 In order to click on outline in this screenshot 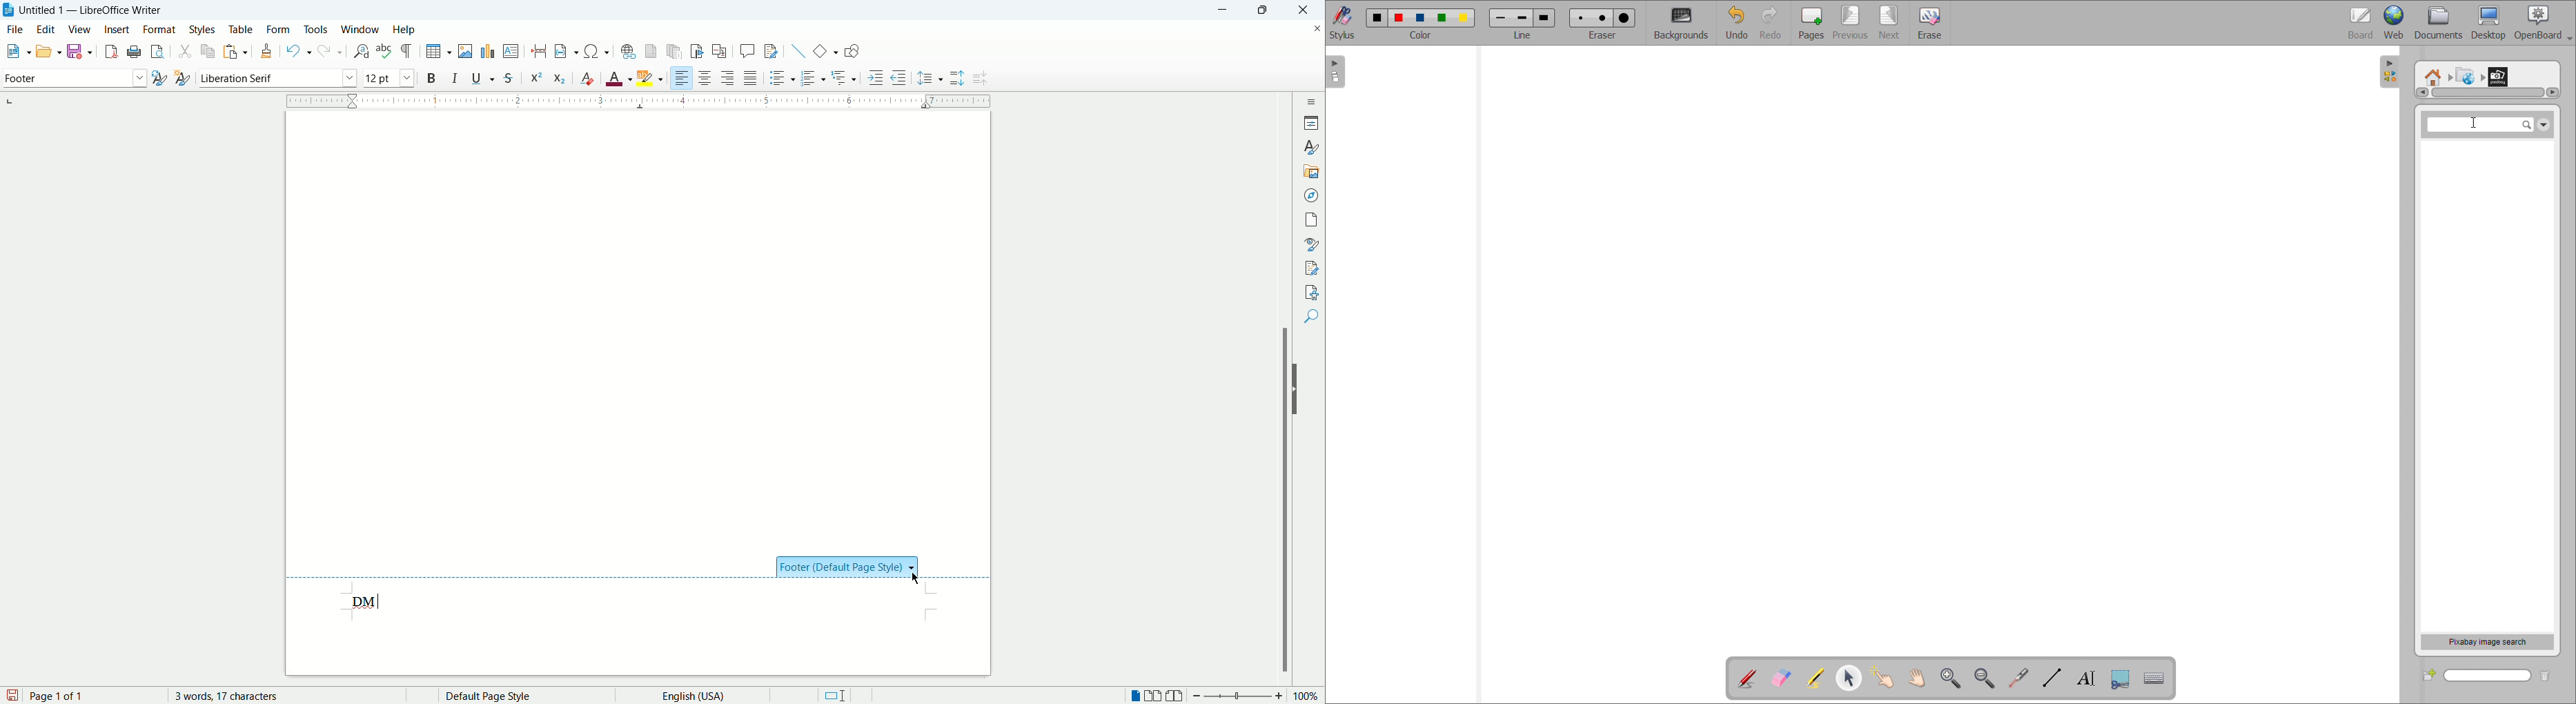, I will do `click(845, 77)`.